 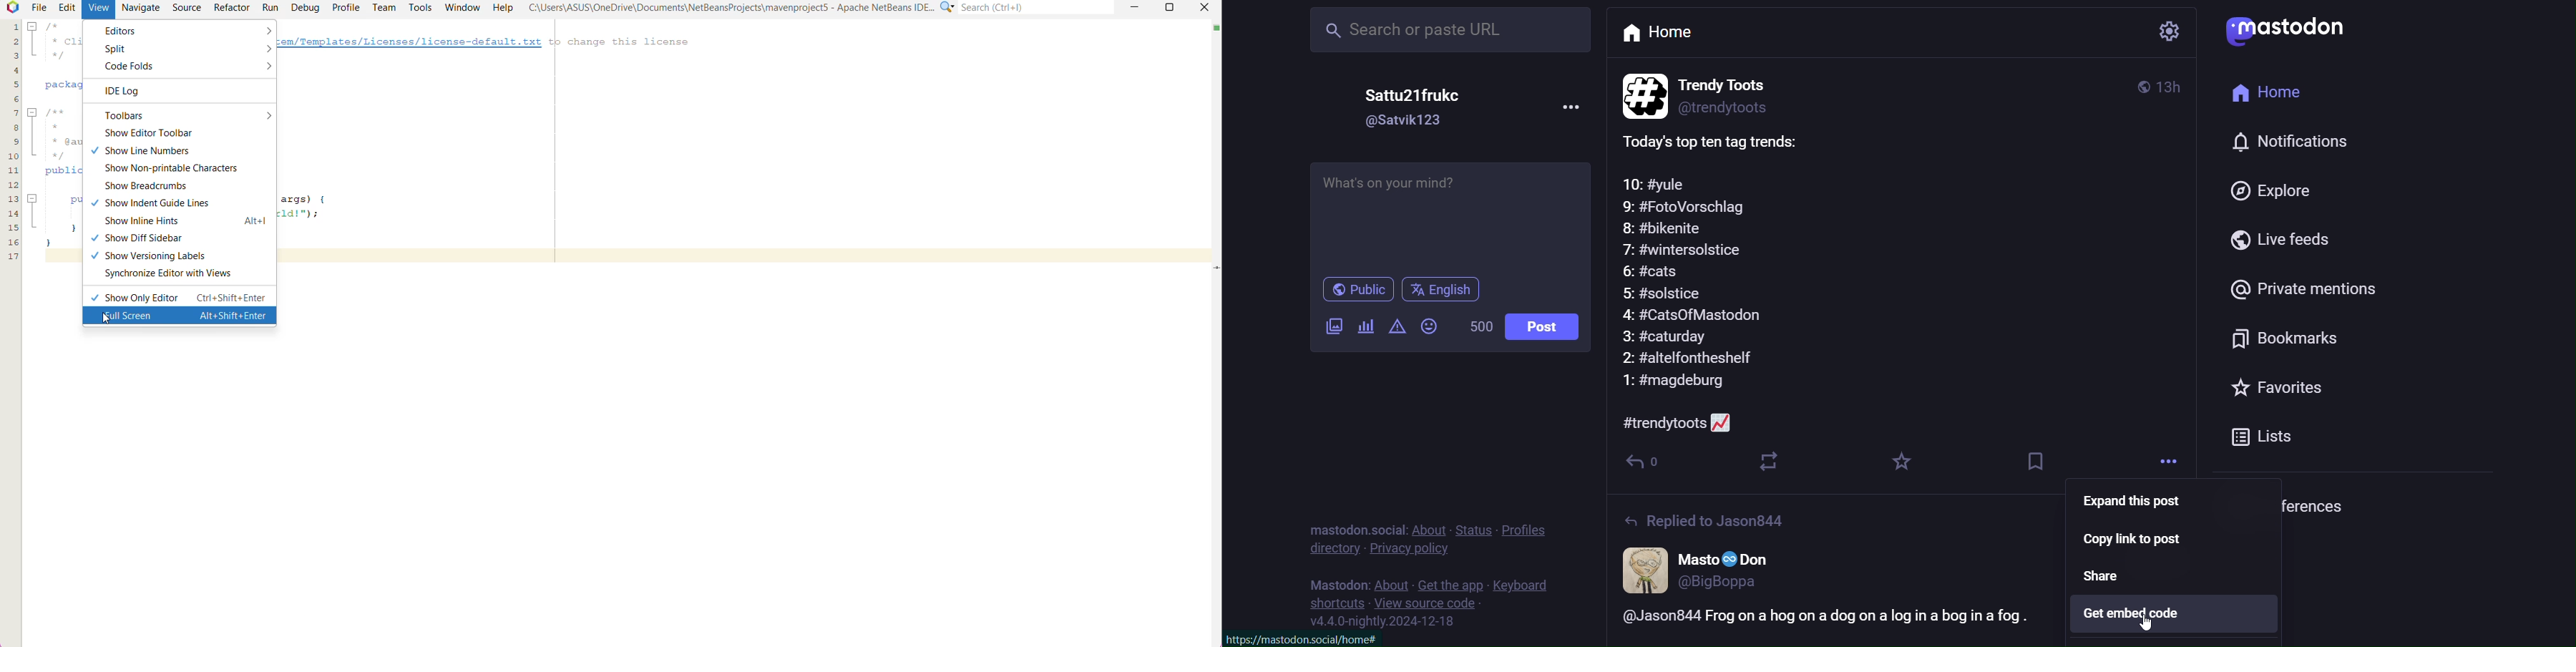 What do you see at coordinates (1818, 623) in the screenshot?
I see `other post` at bounding box center [1818, 623].